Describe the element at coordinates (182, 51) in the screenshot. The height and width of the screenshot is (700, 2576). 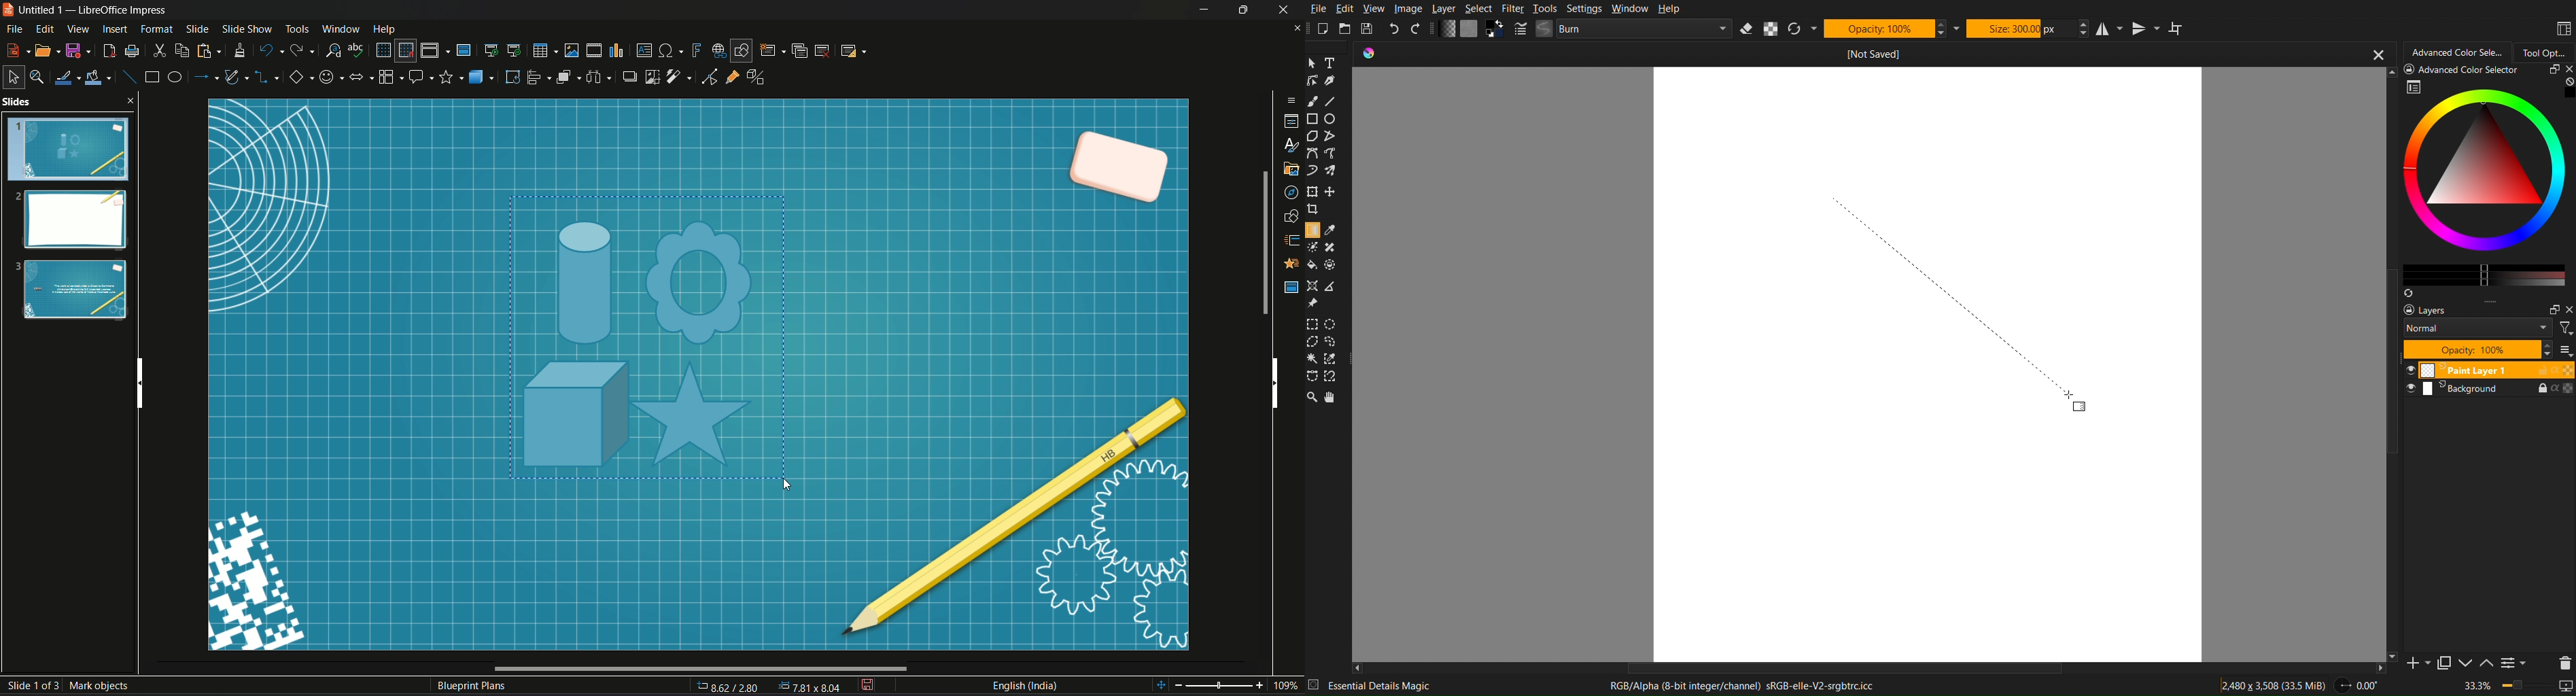
I see `copy ` at that location.